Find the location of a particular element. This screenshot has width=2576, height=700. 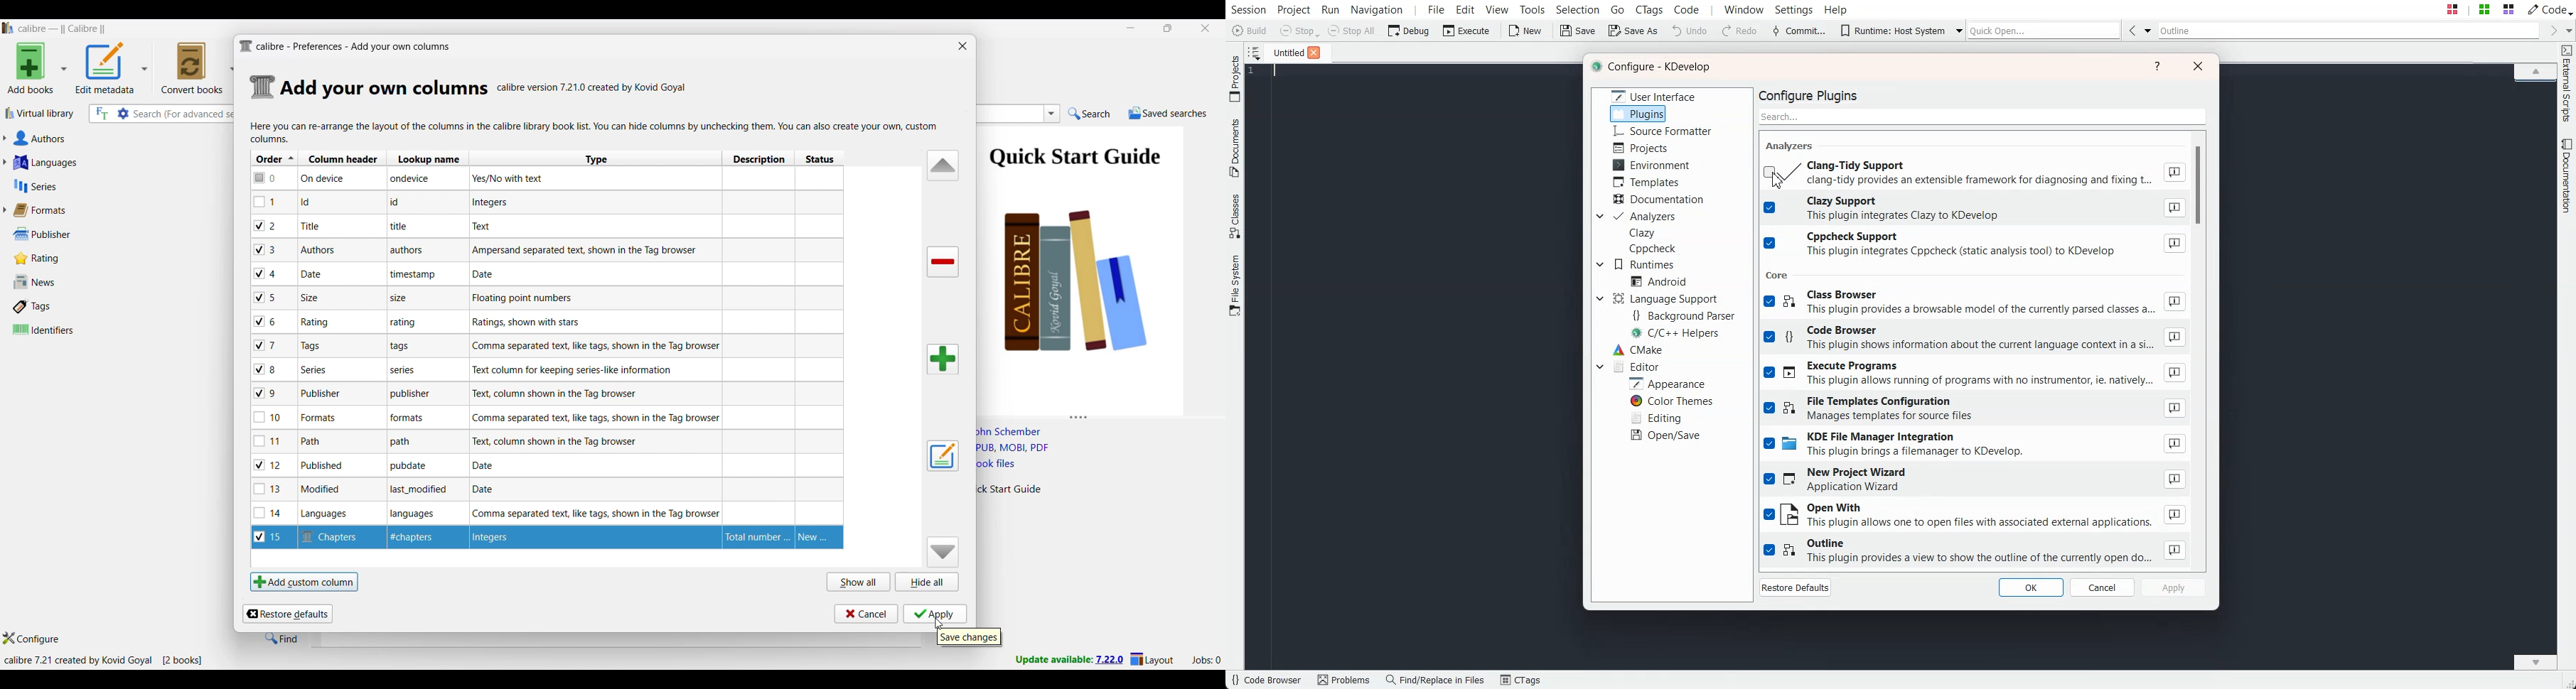

Close window is located at coordinates (963, 46).